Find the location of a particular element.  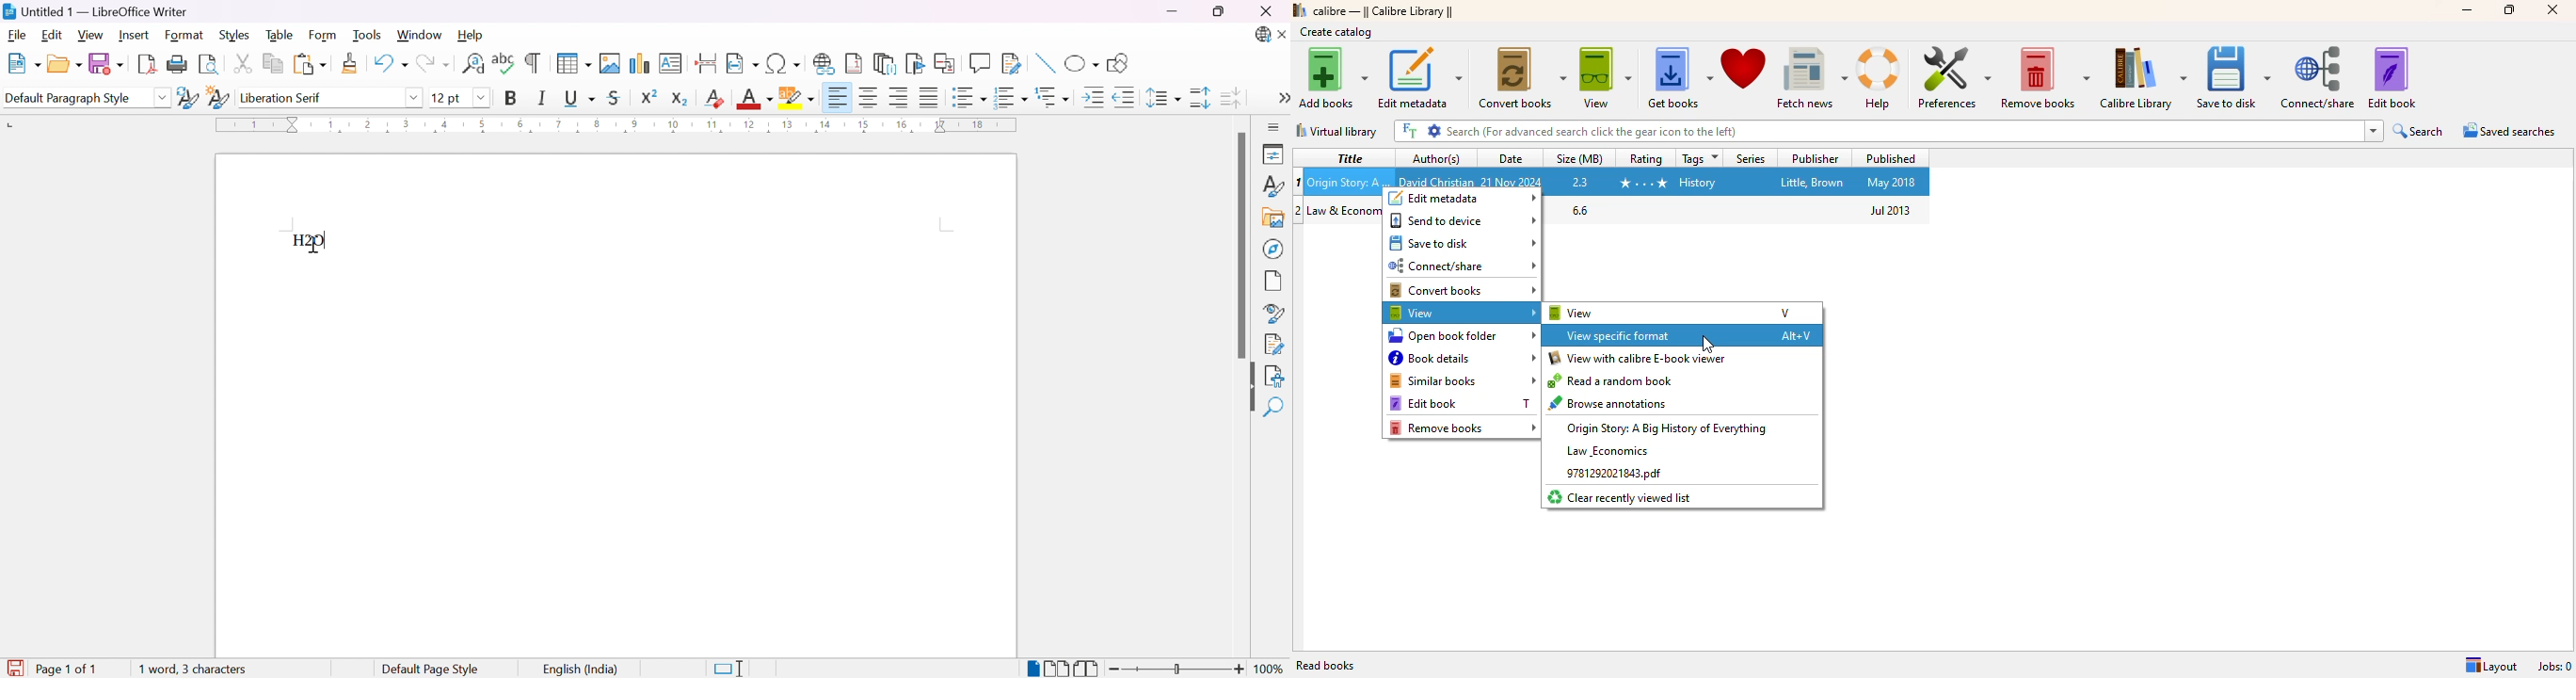

edit book is located at coordinates (1423, 404).